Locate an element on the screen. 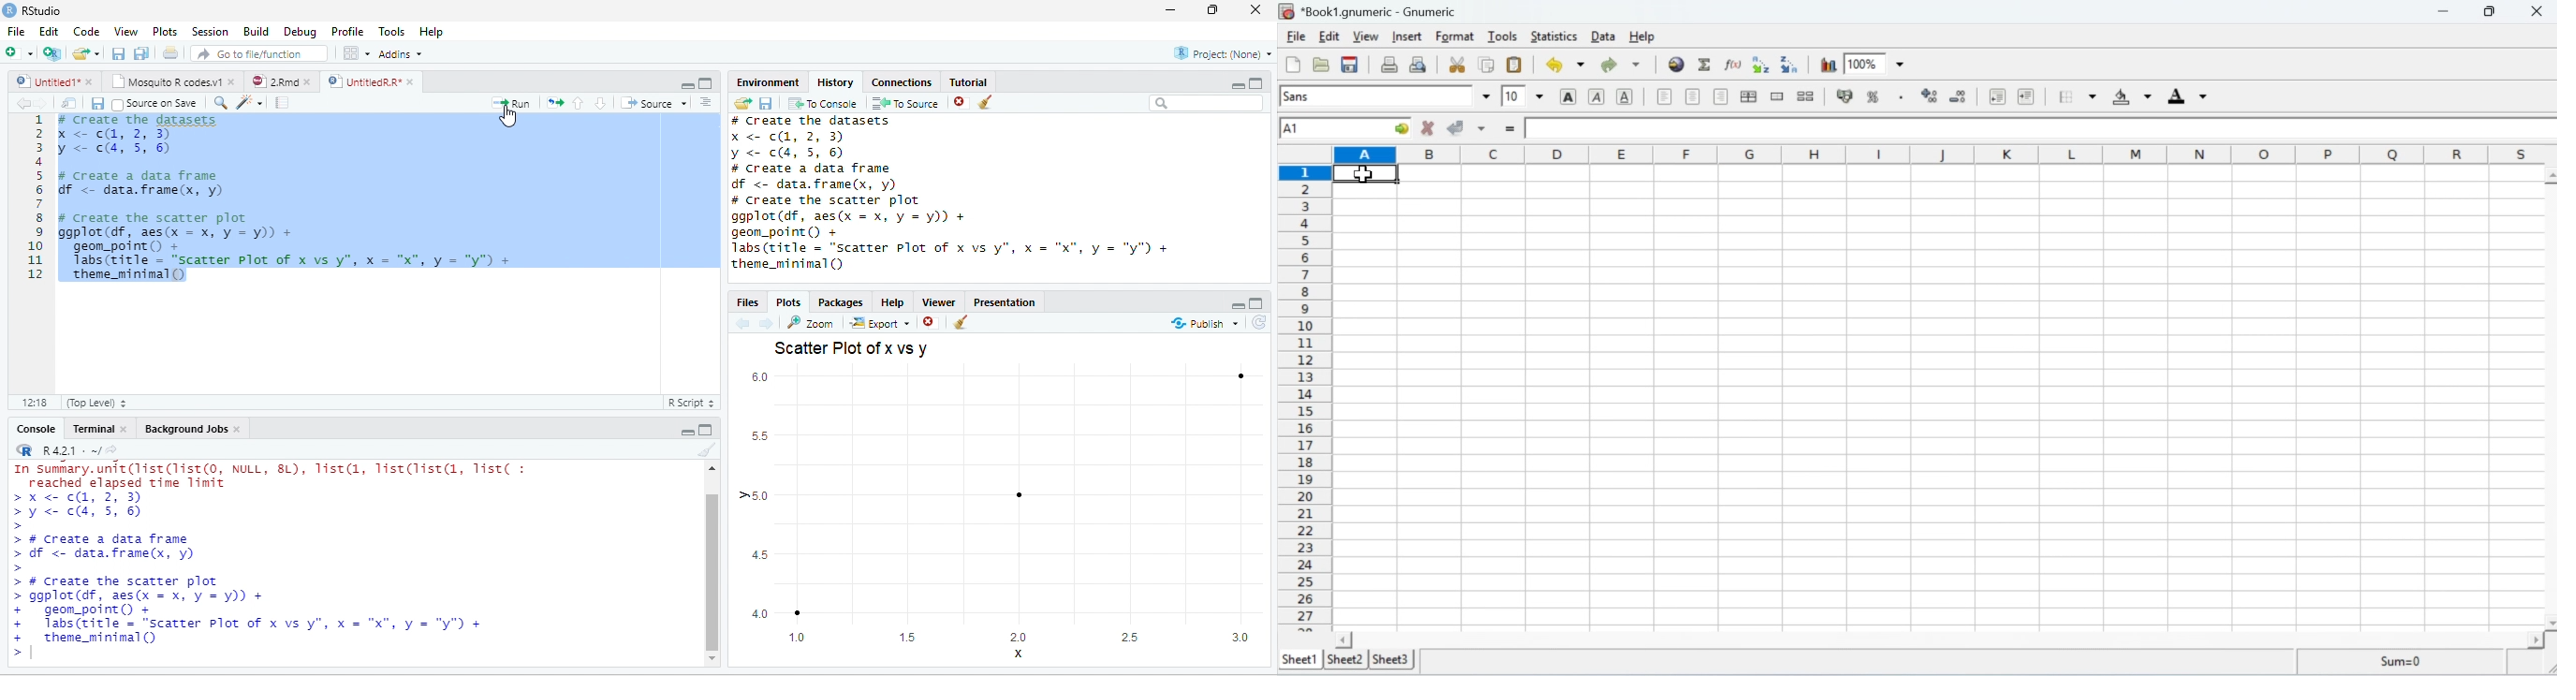 Image resolution: width=2576 pixels, height=700 pixels. R is located at coordinates (23, 449).